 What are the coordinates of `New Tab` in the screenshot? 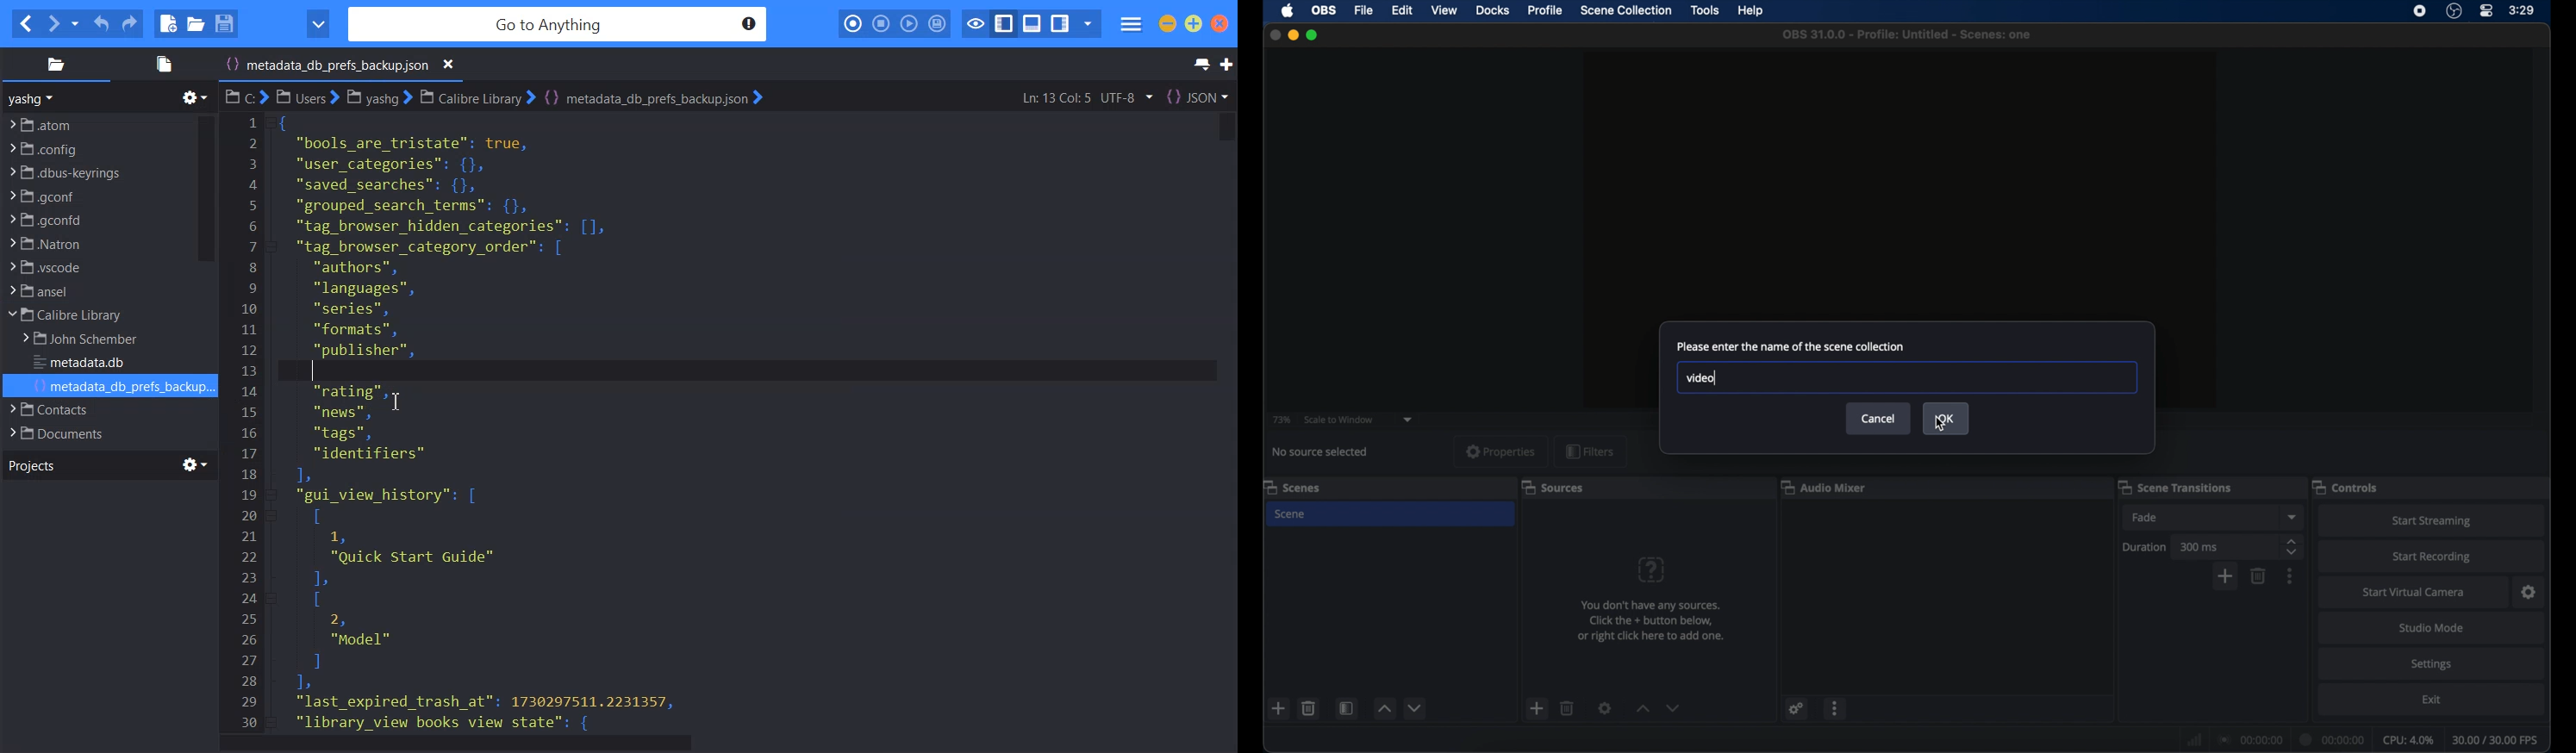 It's located at (1226, 65).